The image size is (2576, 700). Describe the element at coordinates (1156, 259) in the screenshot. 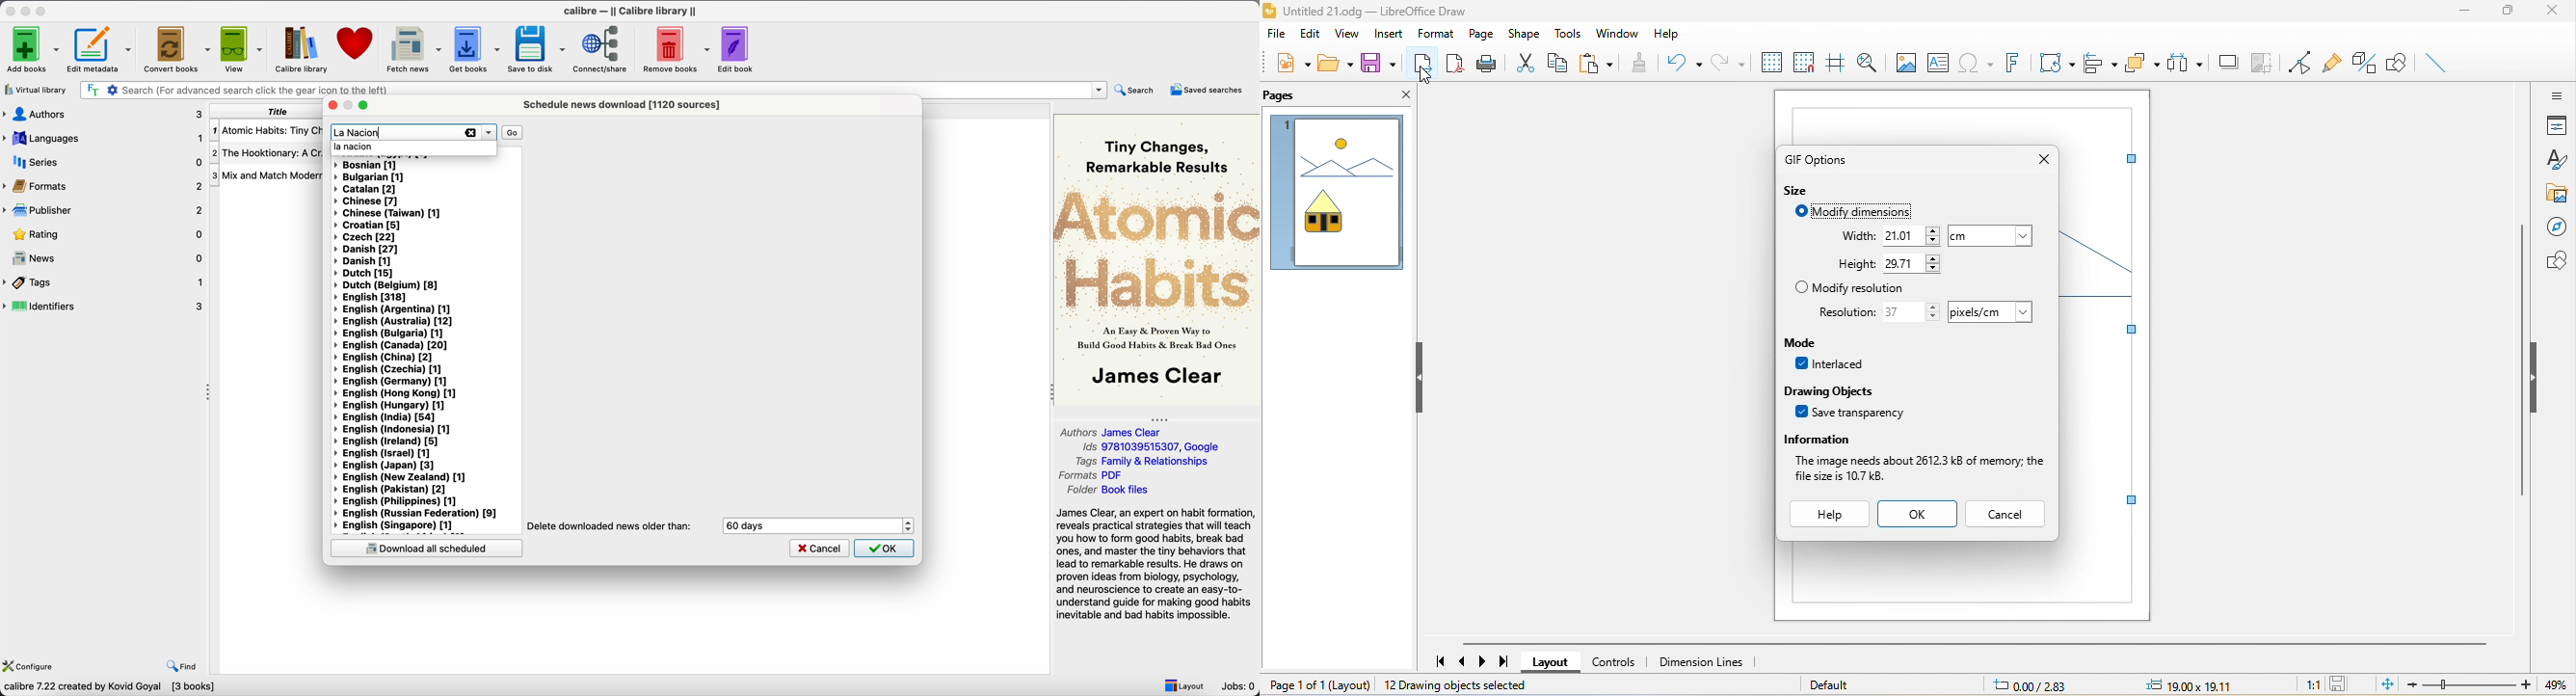

I see `book cover preview` at that location.